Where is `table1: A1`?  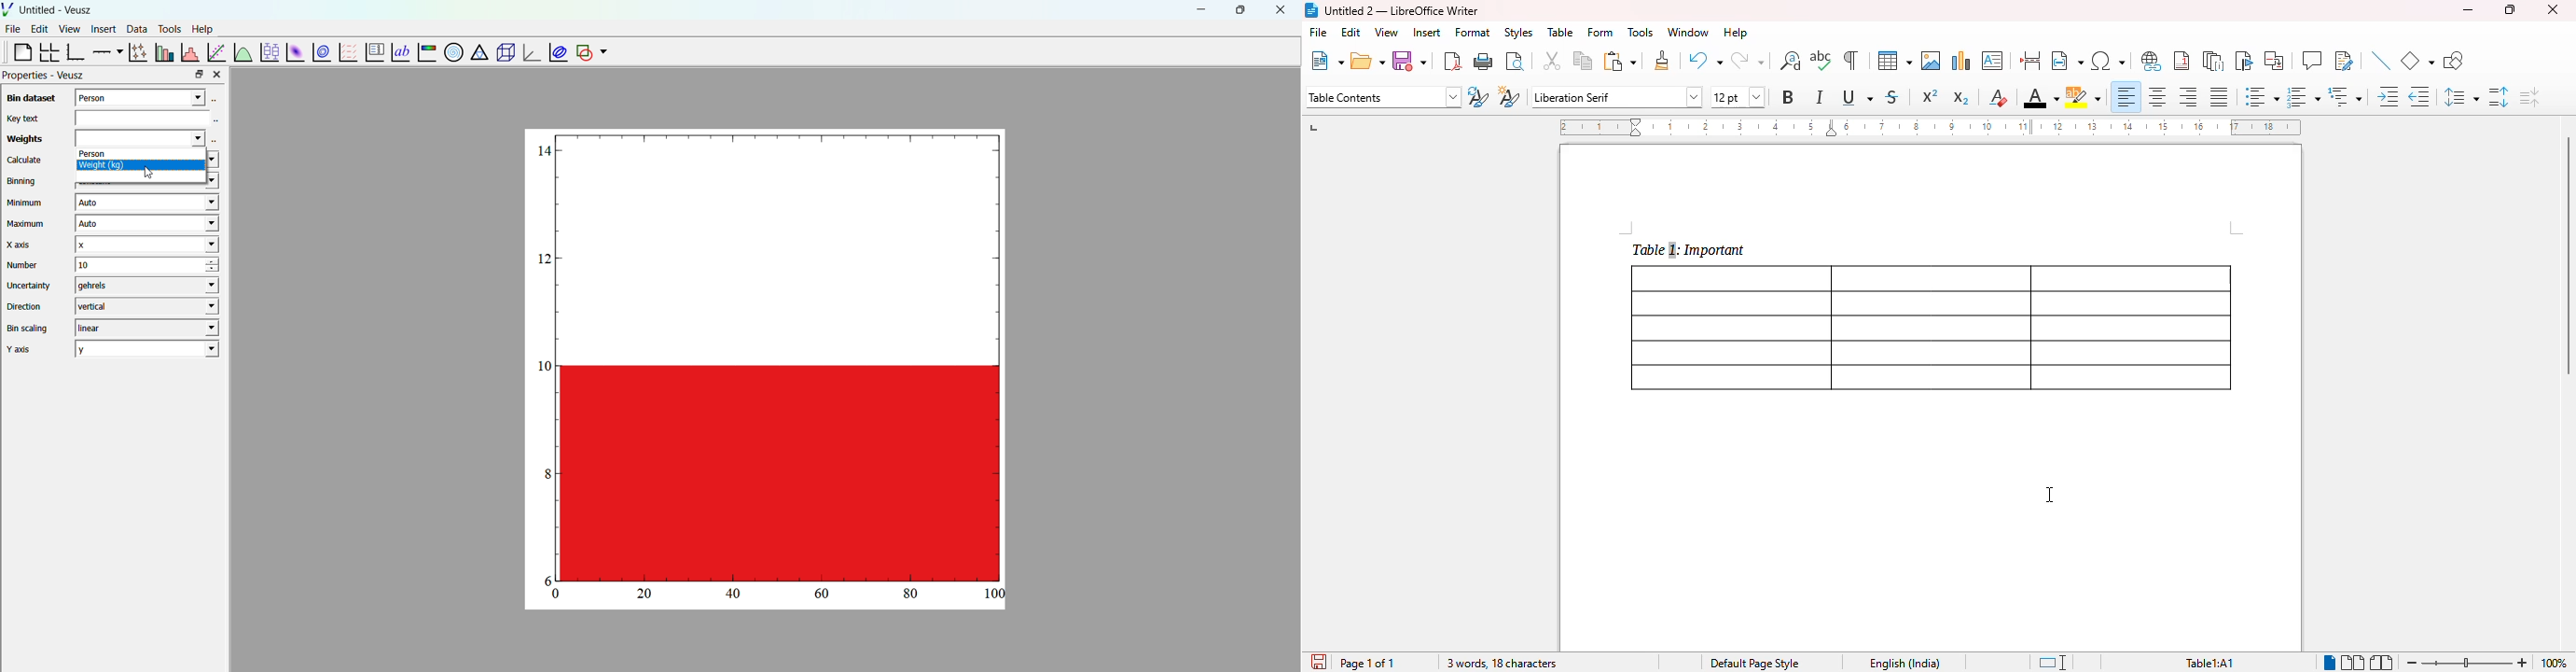
table1: A1 is located at coordinates (2209, 664).